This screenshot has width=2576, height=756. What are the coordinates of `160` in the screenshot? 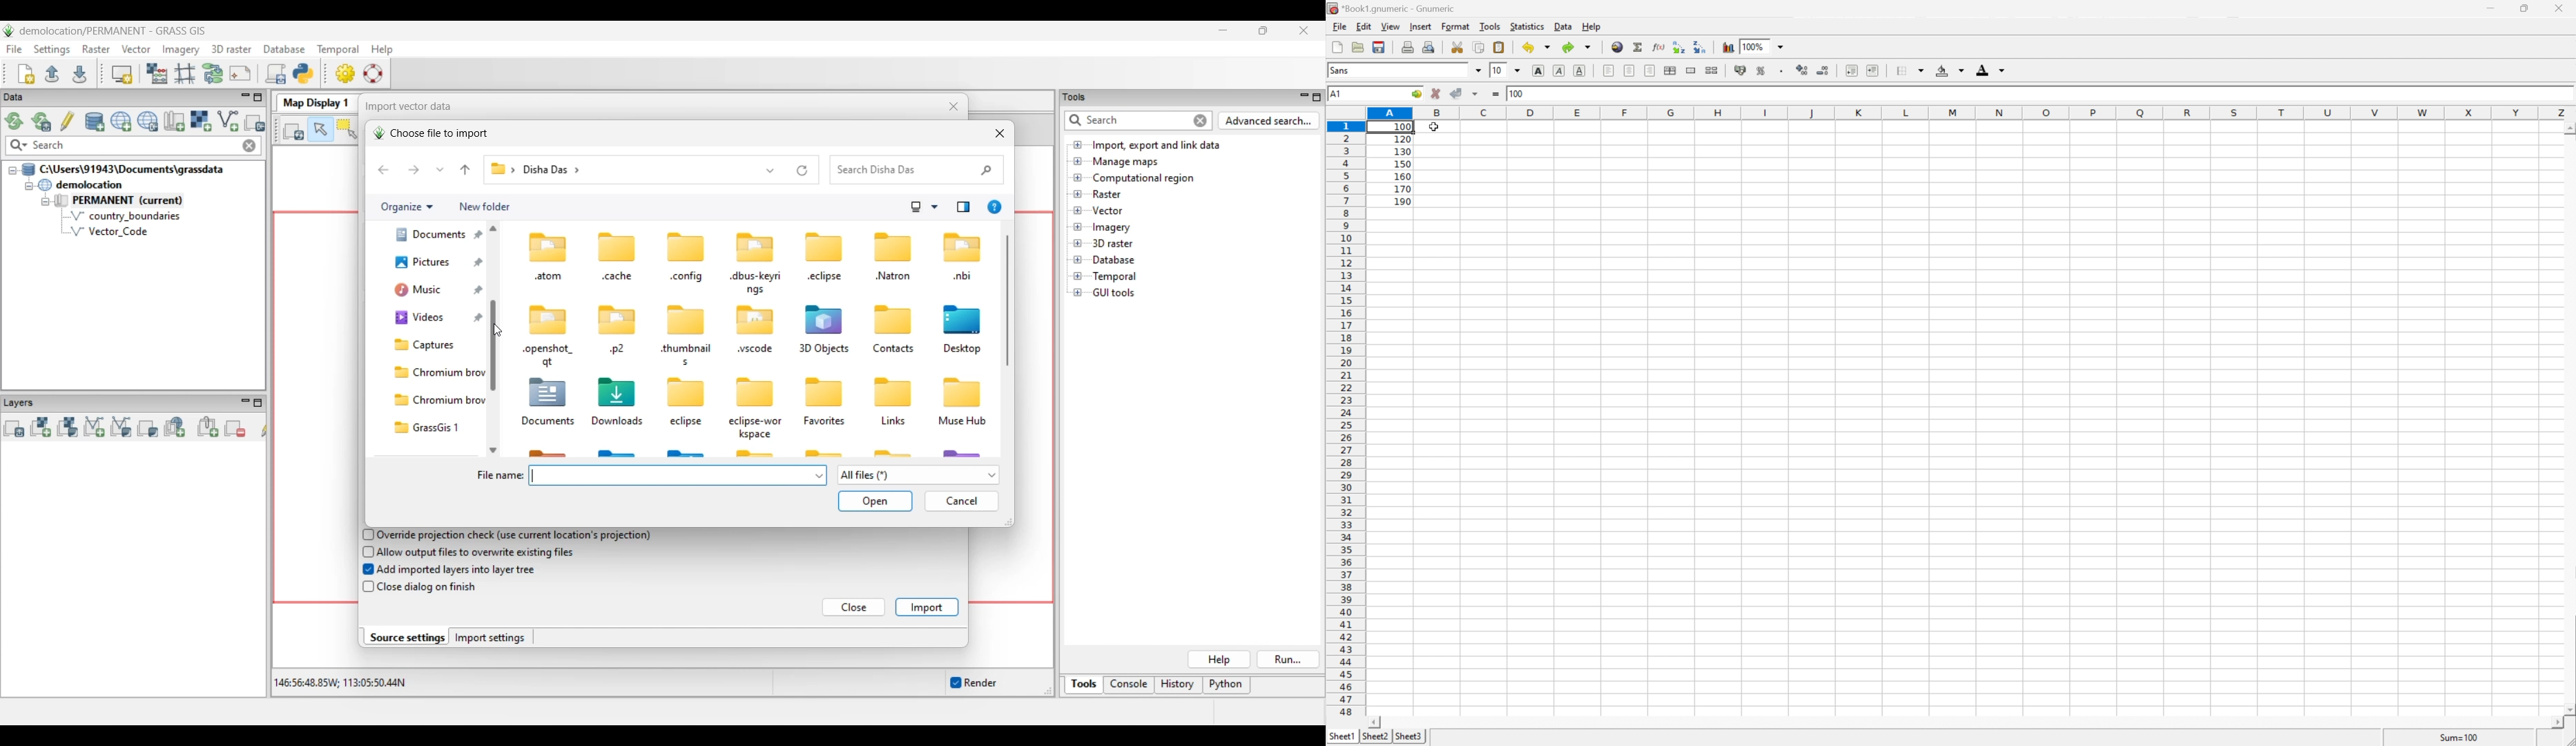 It's located at (1403, 175).